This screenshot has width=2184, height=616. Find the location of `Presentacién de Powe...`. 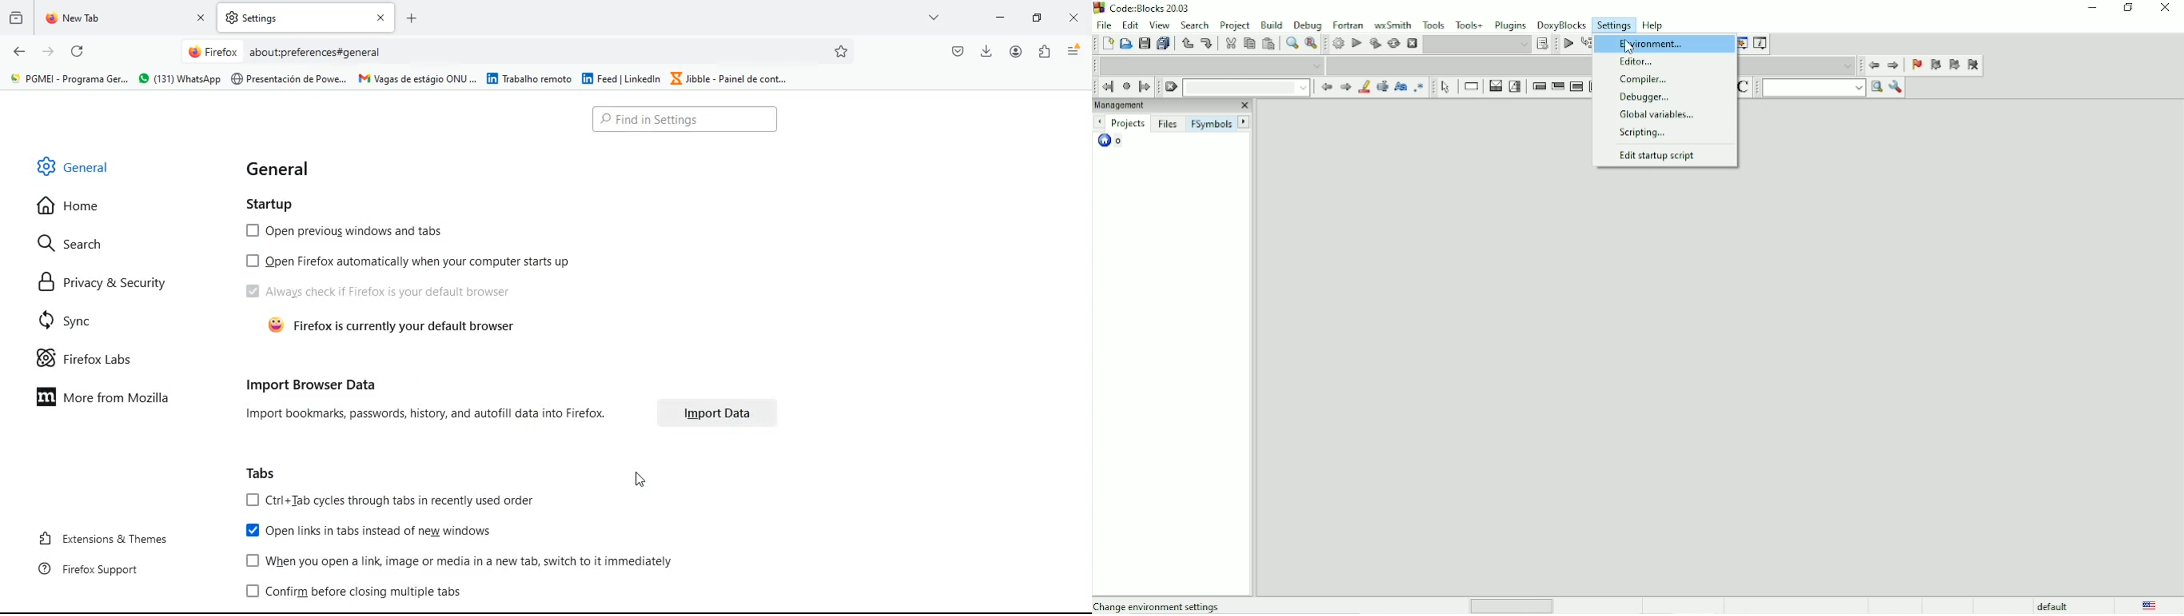

Presentacién de Powe... is located at coordinates (289, 79).